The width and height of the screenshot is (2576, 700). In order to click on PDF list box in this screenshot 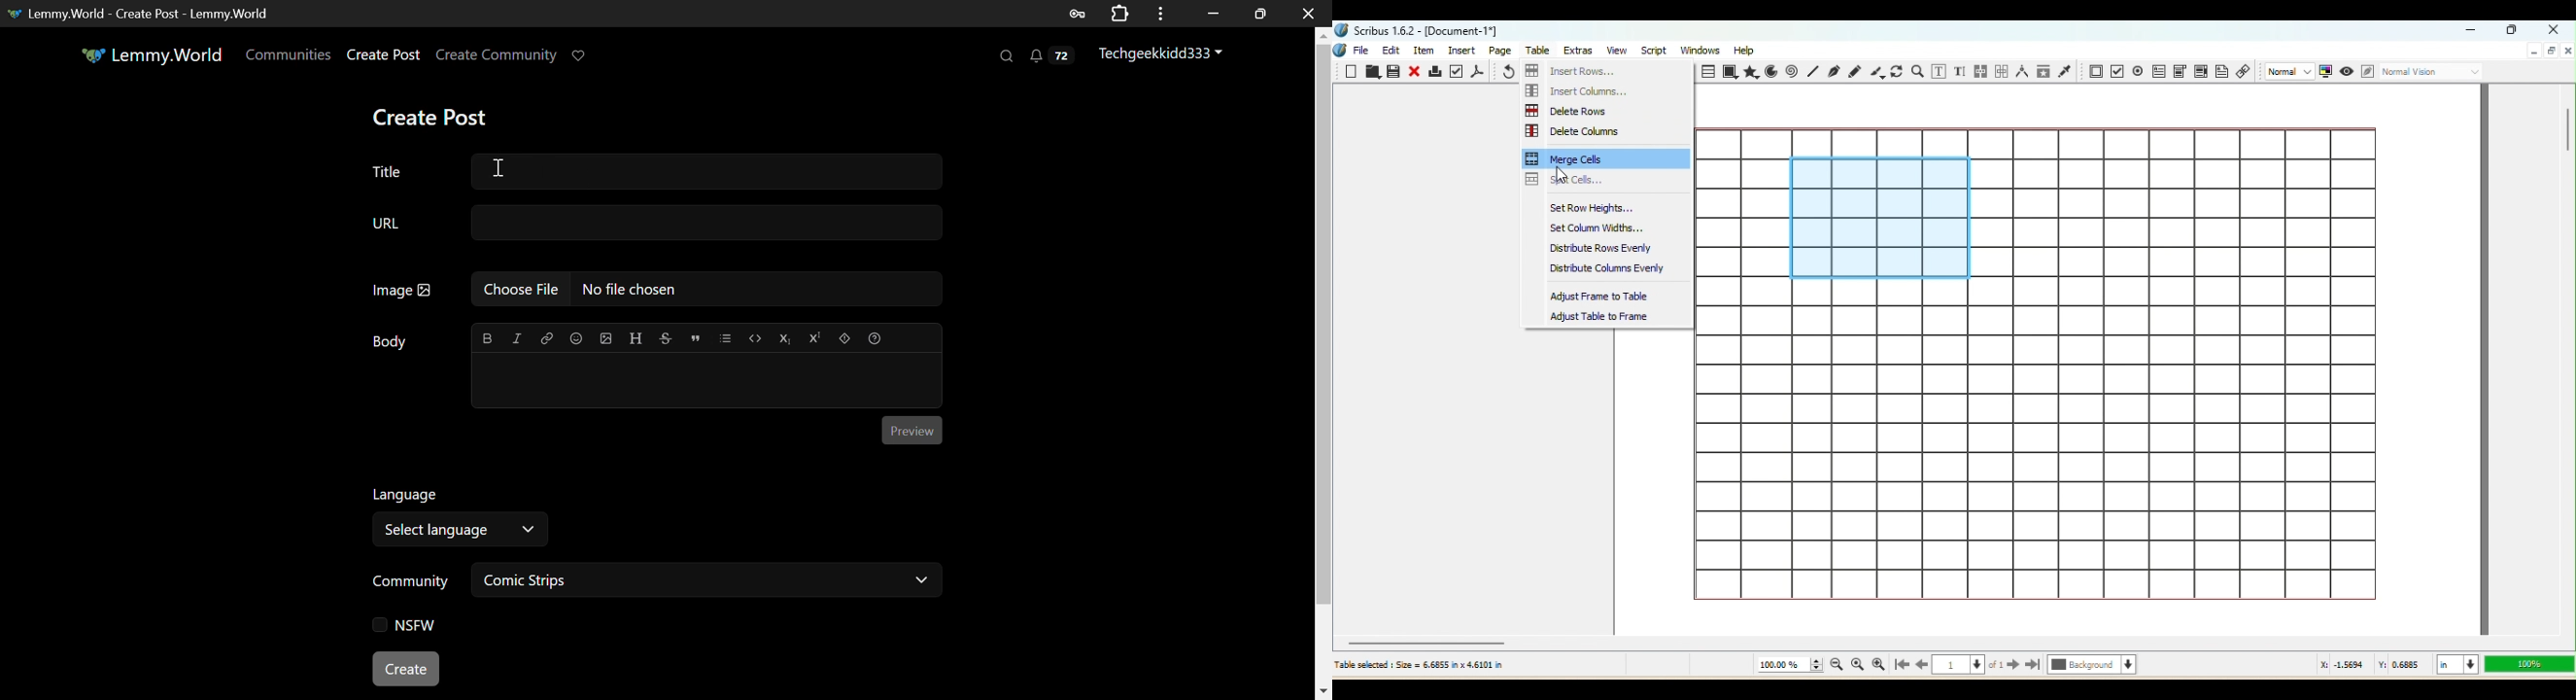, I will do `click(2200, 72)`.